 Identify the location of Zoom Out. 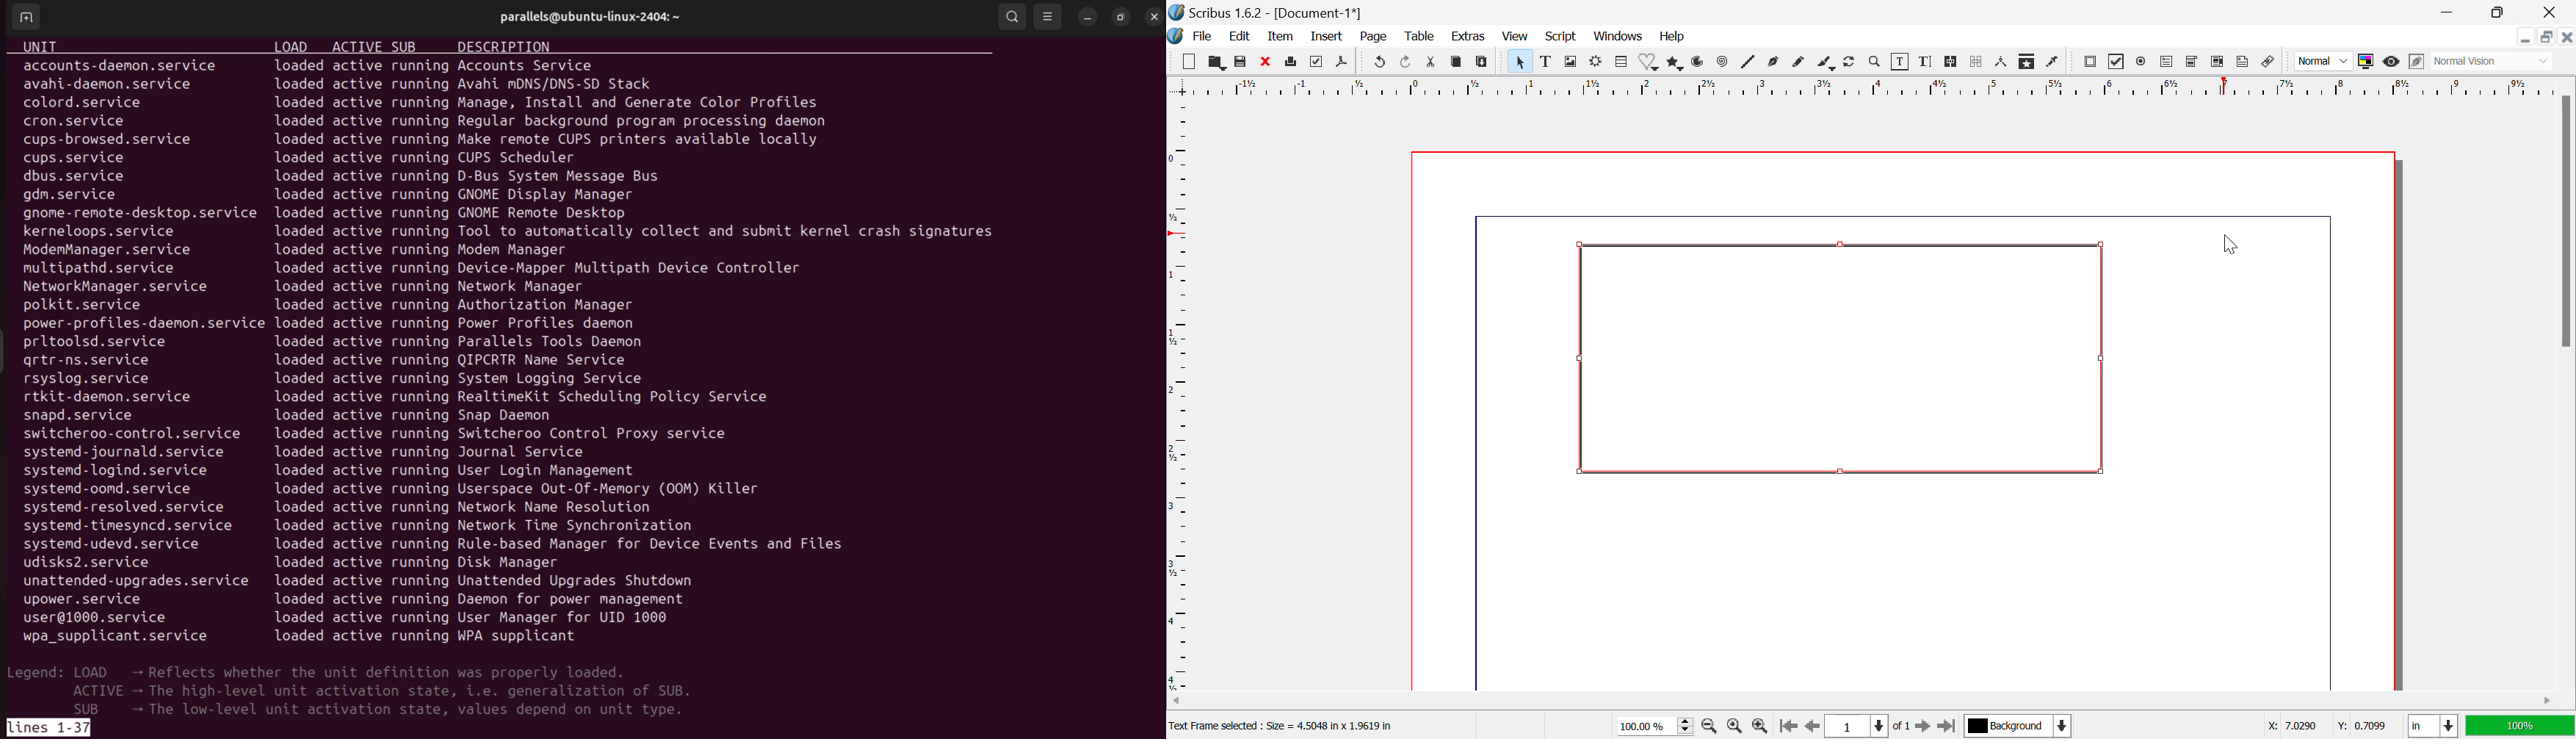
(1711, 727).